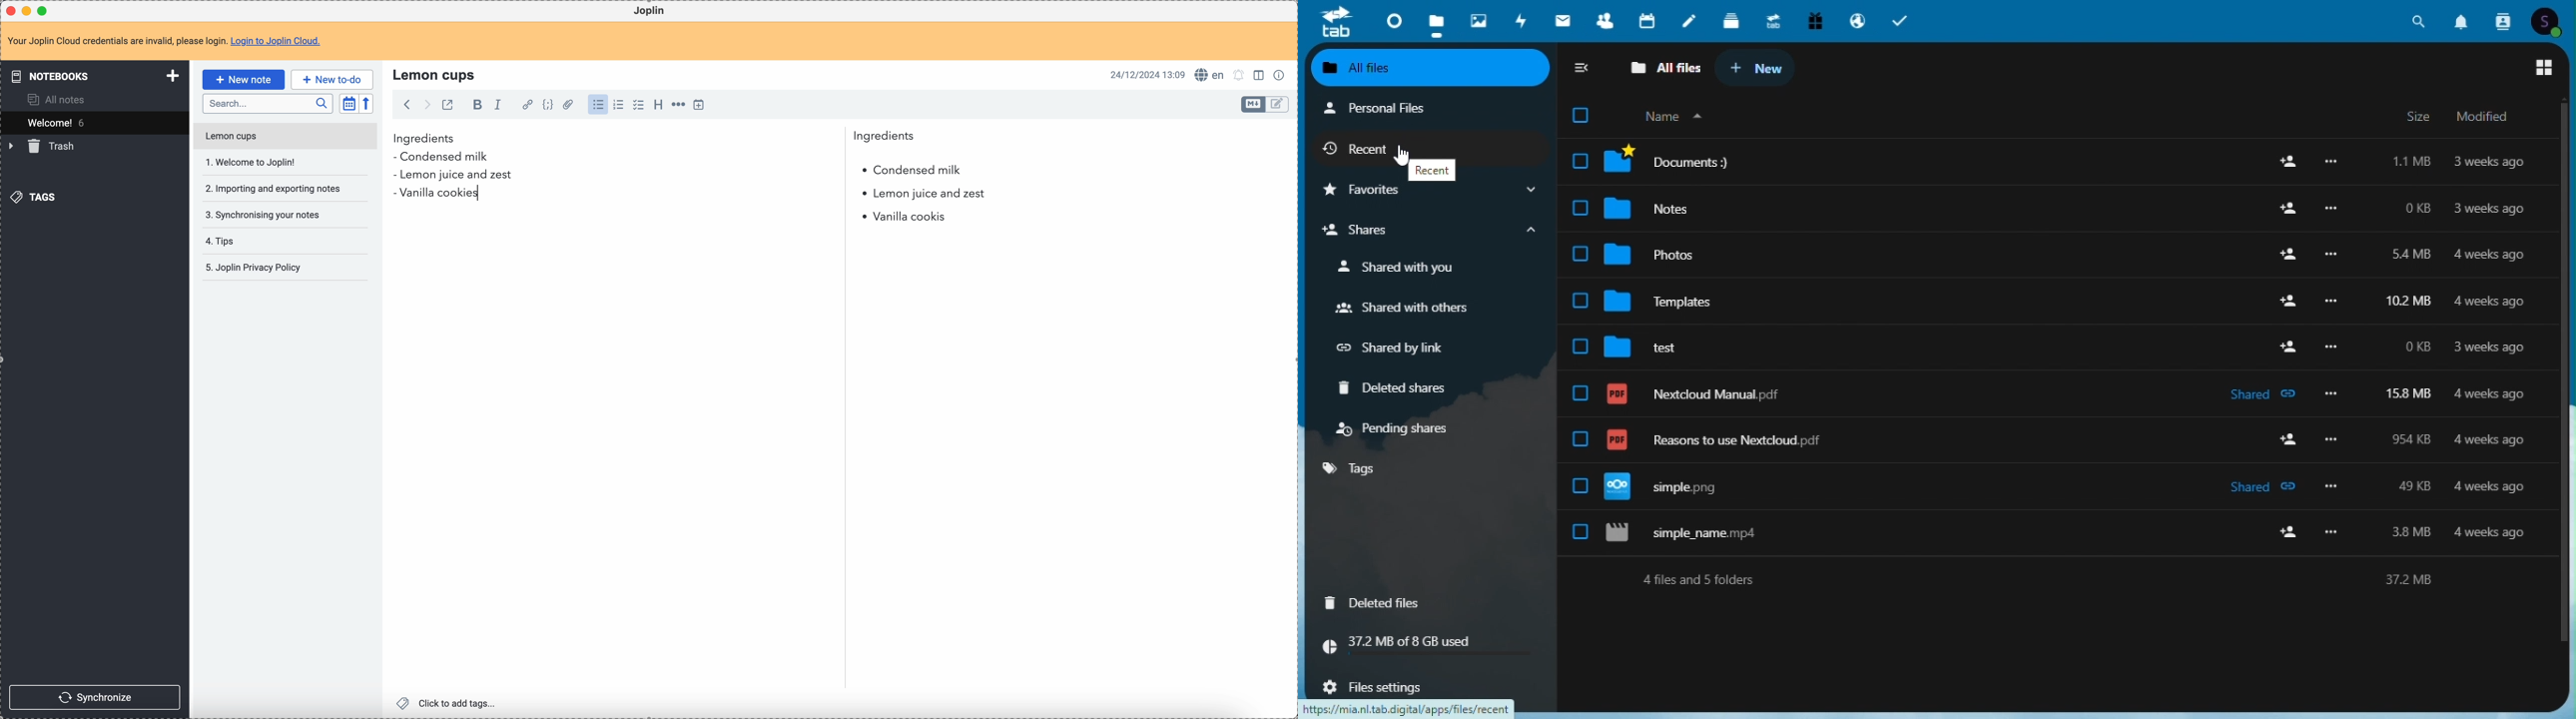 This screenshot has height=728, width=2576. What do you see at coordinates (1759, 67) in the screenshot?
I see `` at bounding box center [1759, 67].